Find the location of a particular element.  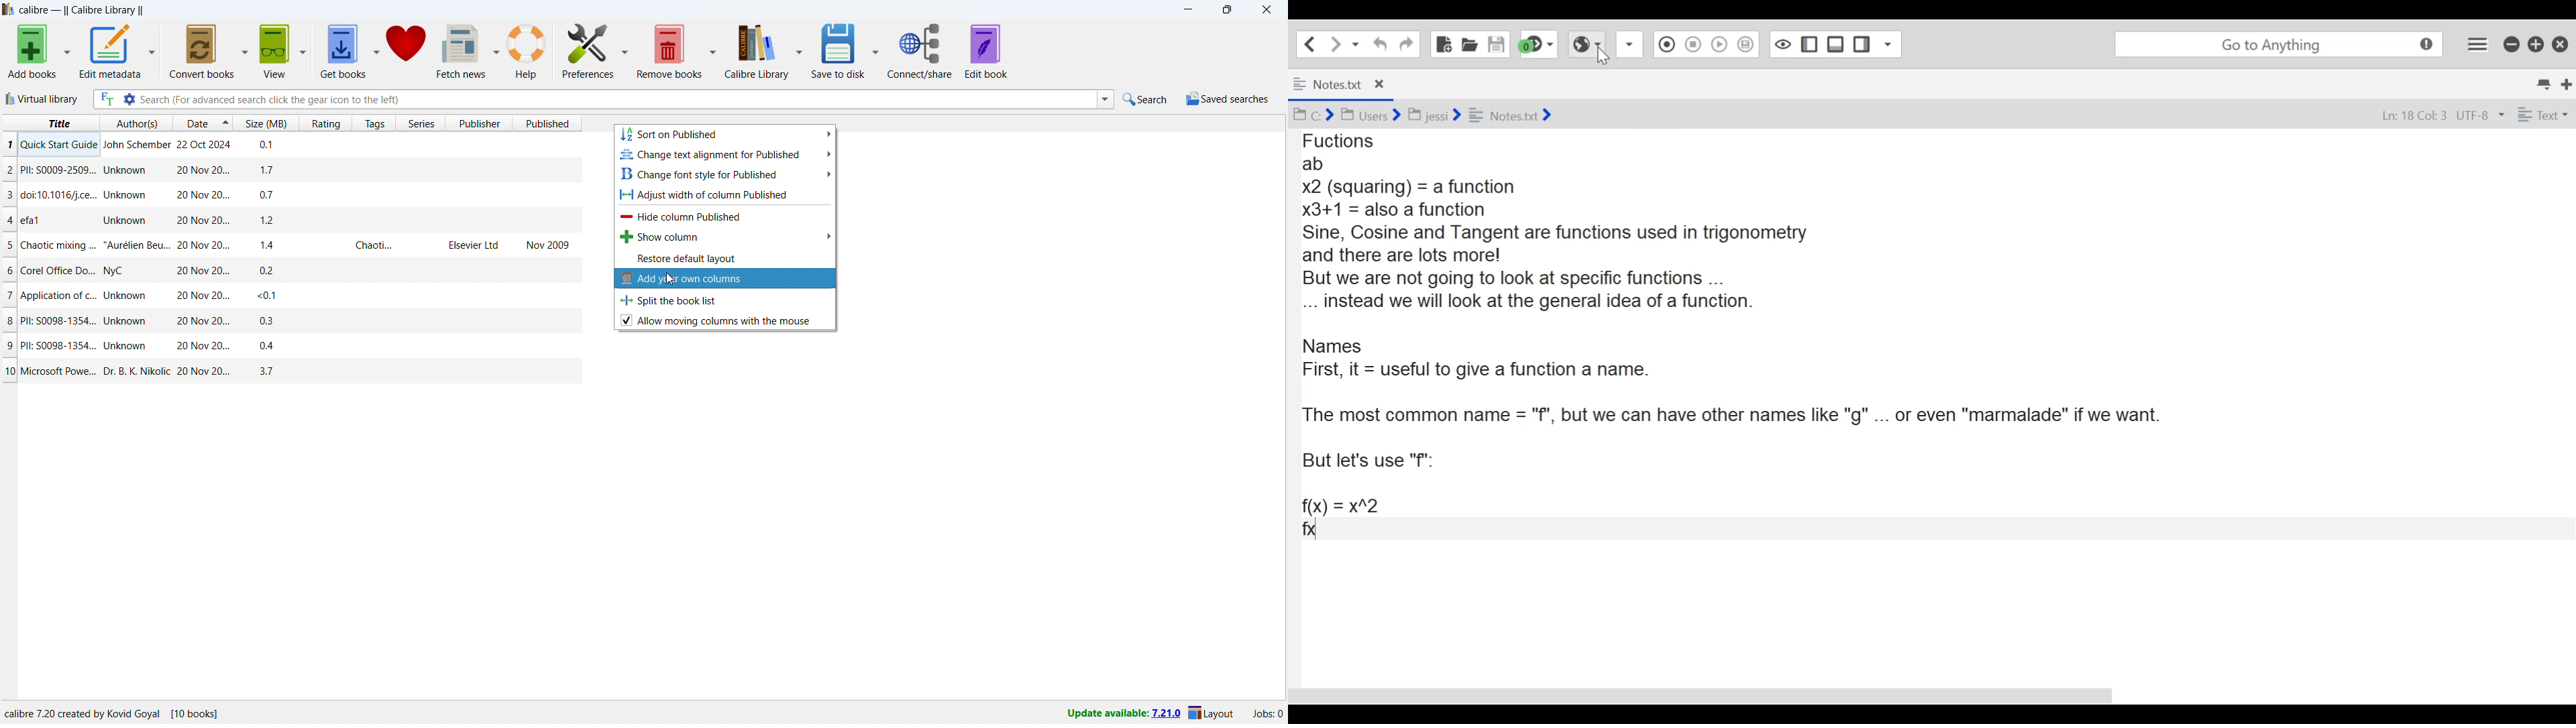

search history is located at coordinates (1106, 99).